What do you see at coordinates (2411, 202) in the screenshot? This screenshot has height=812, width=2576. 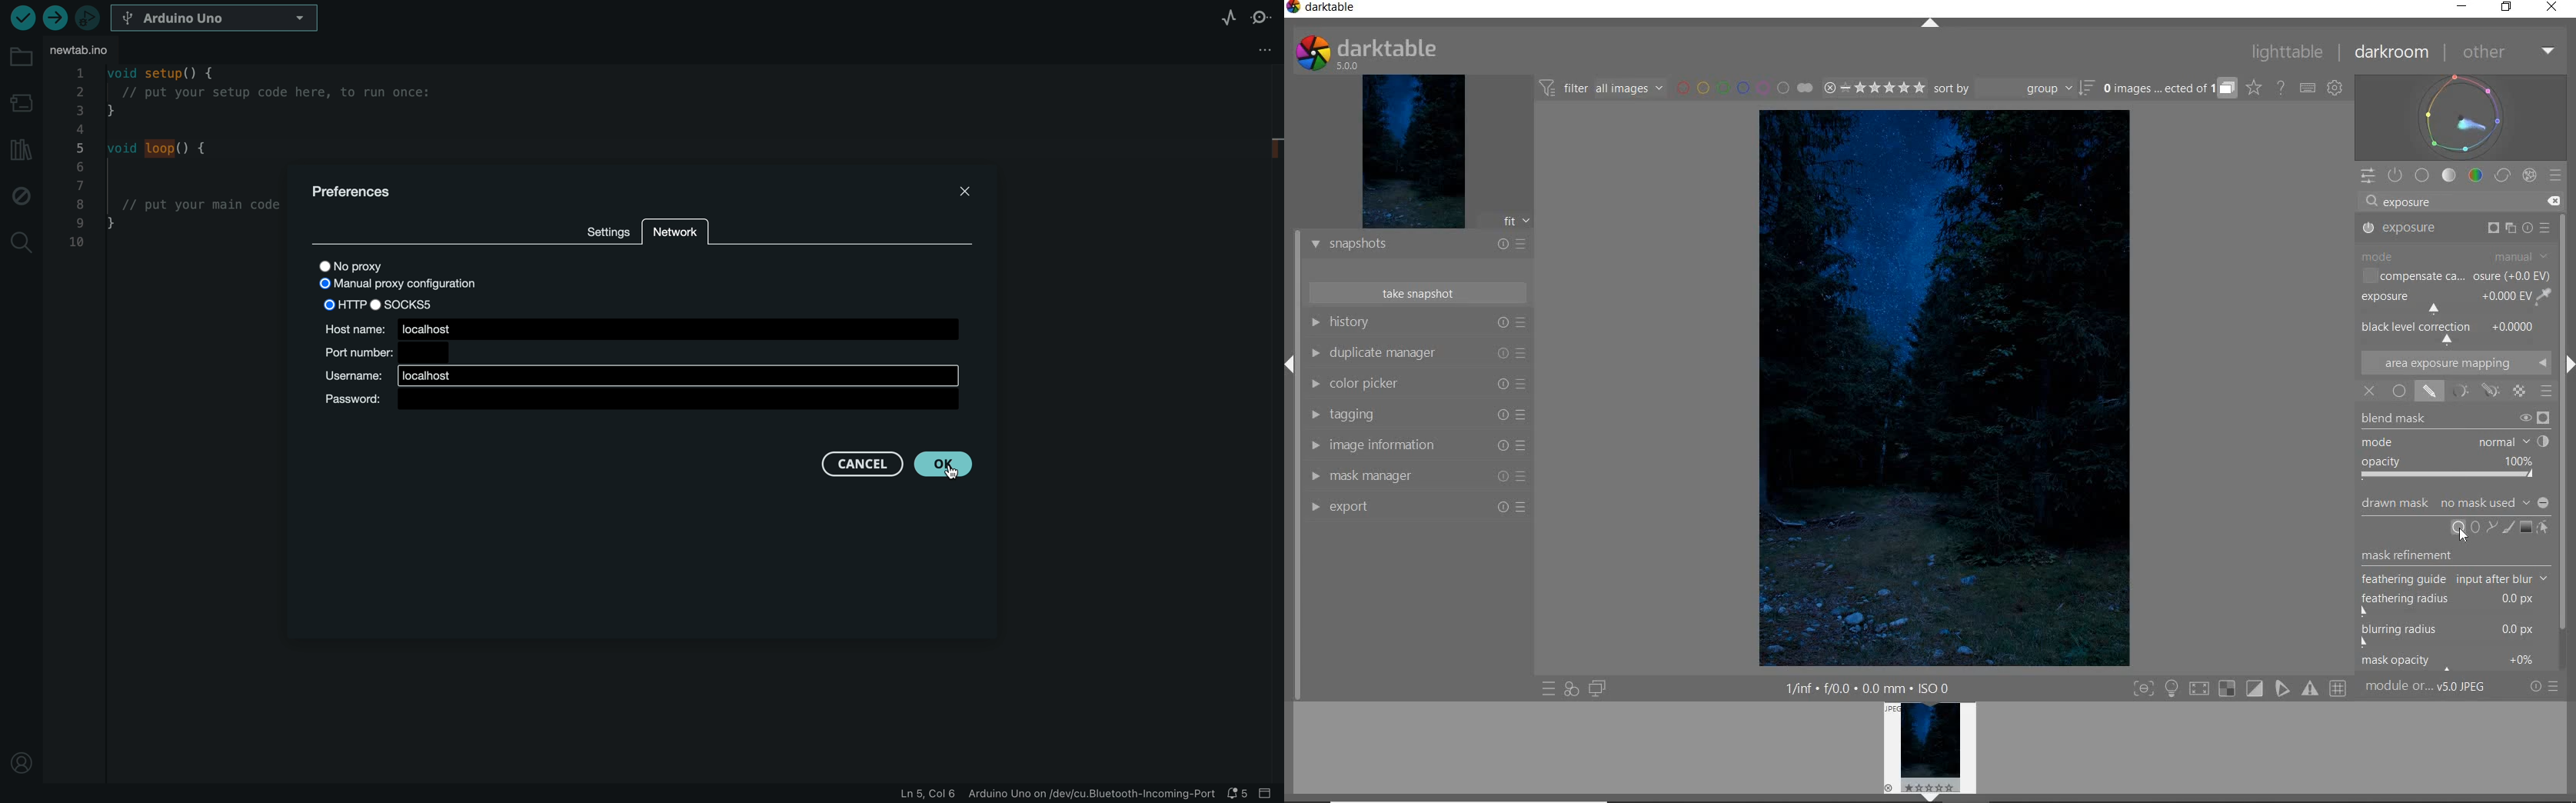 I see `exposure` at bounding box center [2411, 202].